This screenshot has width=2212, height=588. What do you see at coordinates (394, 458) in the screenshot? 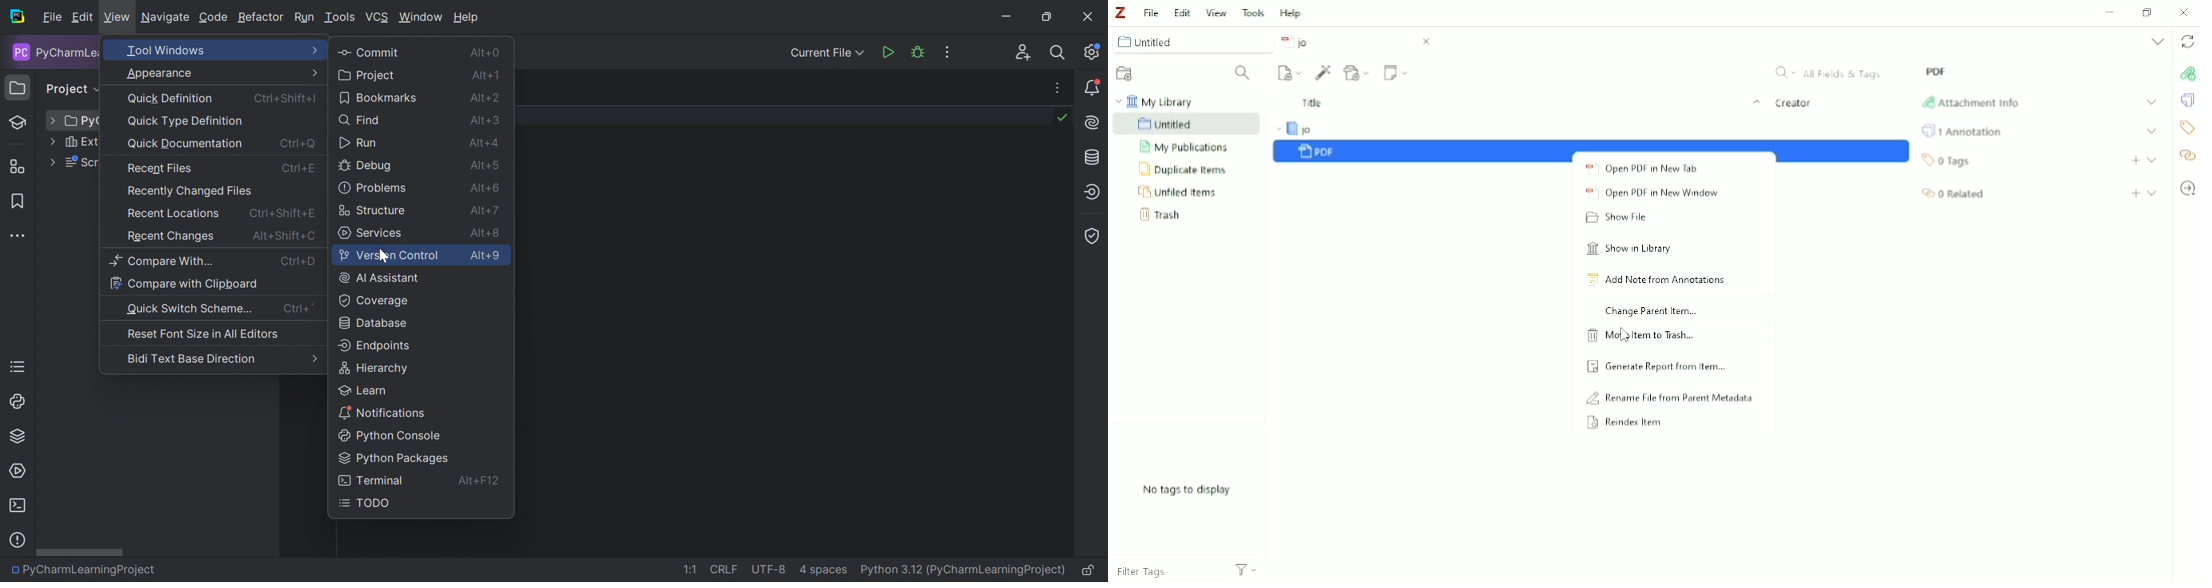
I see `Python Packages` at bounding box center [394, 458].